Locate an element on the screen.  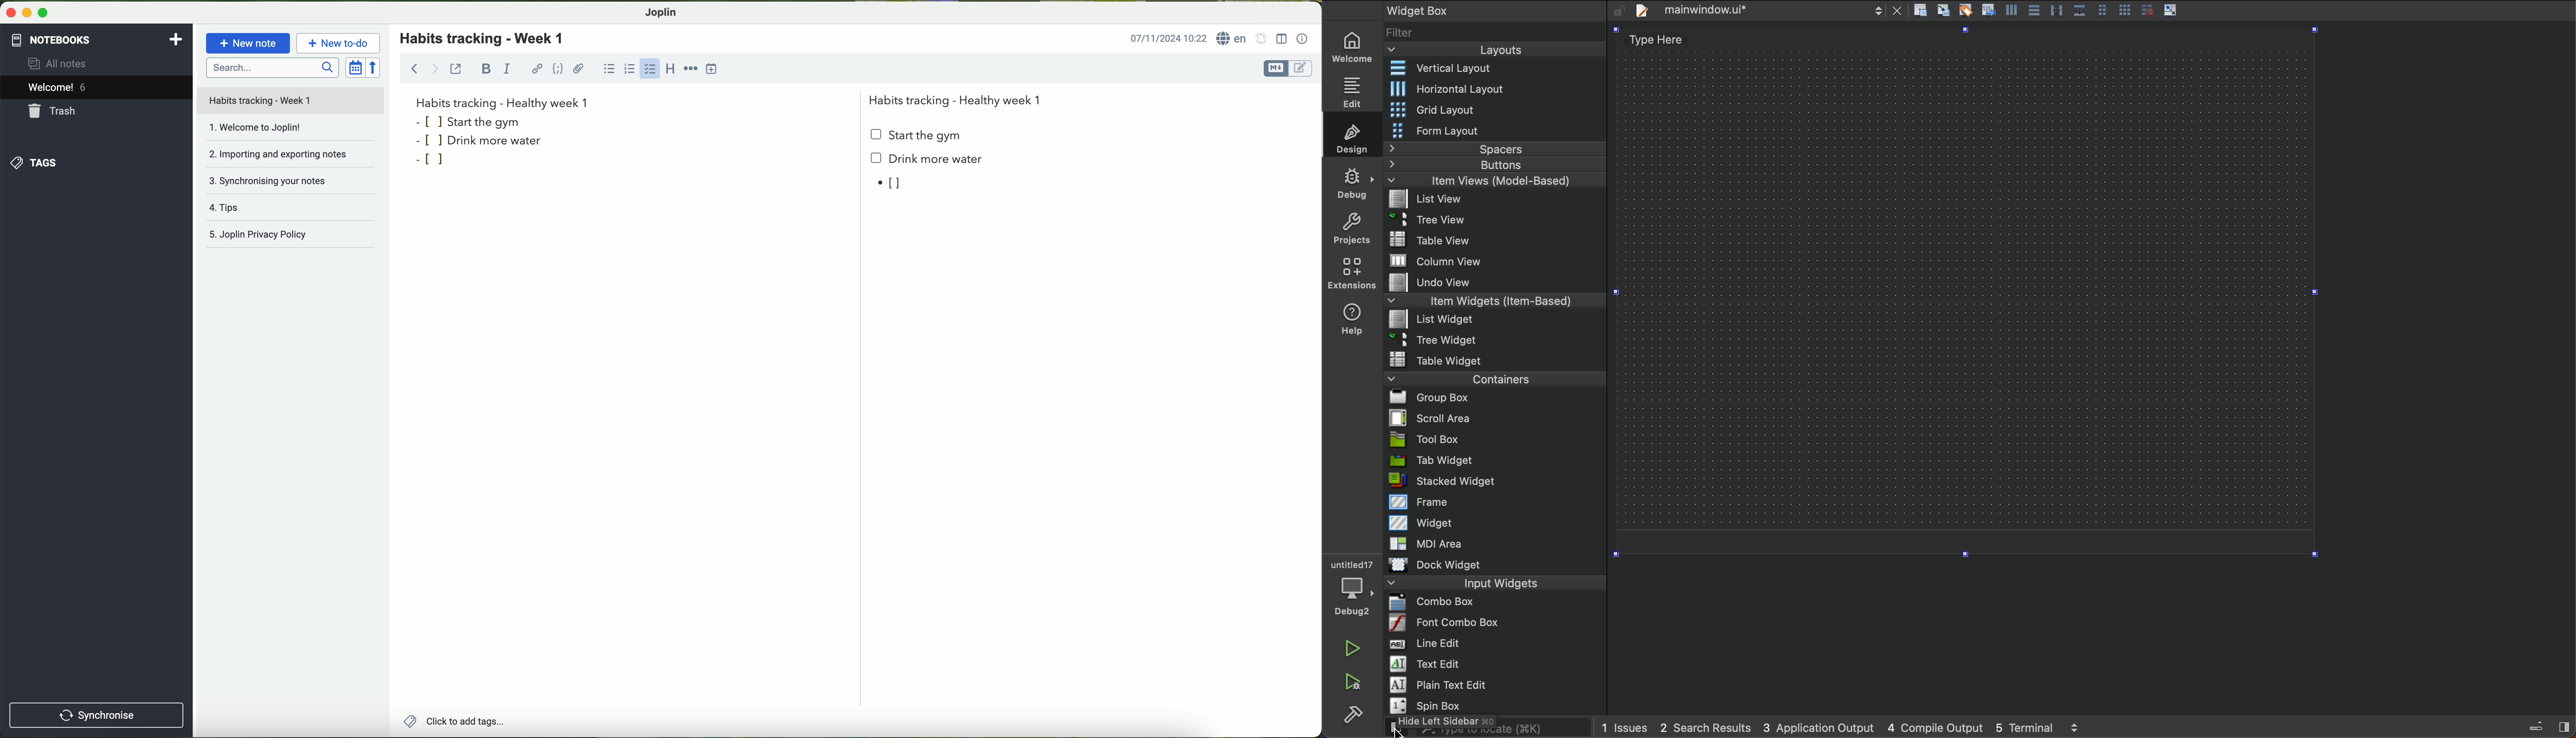
List widget is located at coordinates (1436, 319).